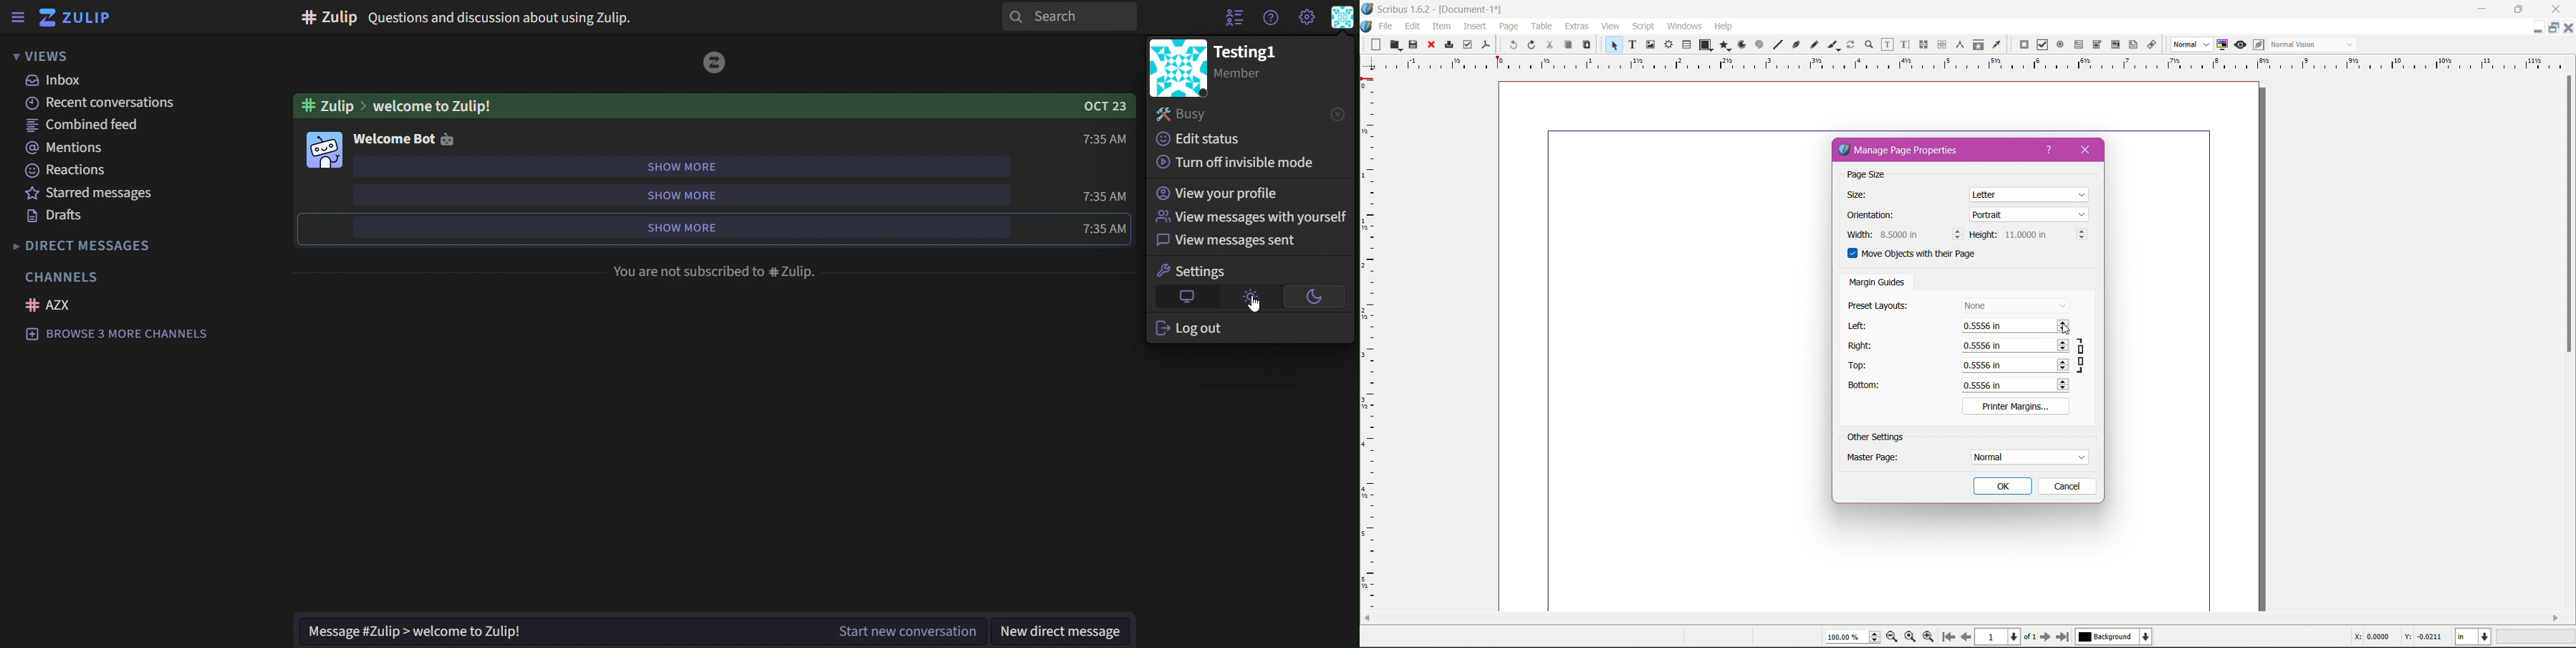 The width and height of the screenshot is (2576, 672). Describe the element at coordinates (1684, 25) in the screenshot. I see `Windows` at that location.